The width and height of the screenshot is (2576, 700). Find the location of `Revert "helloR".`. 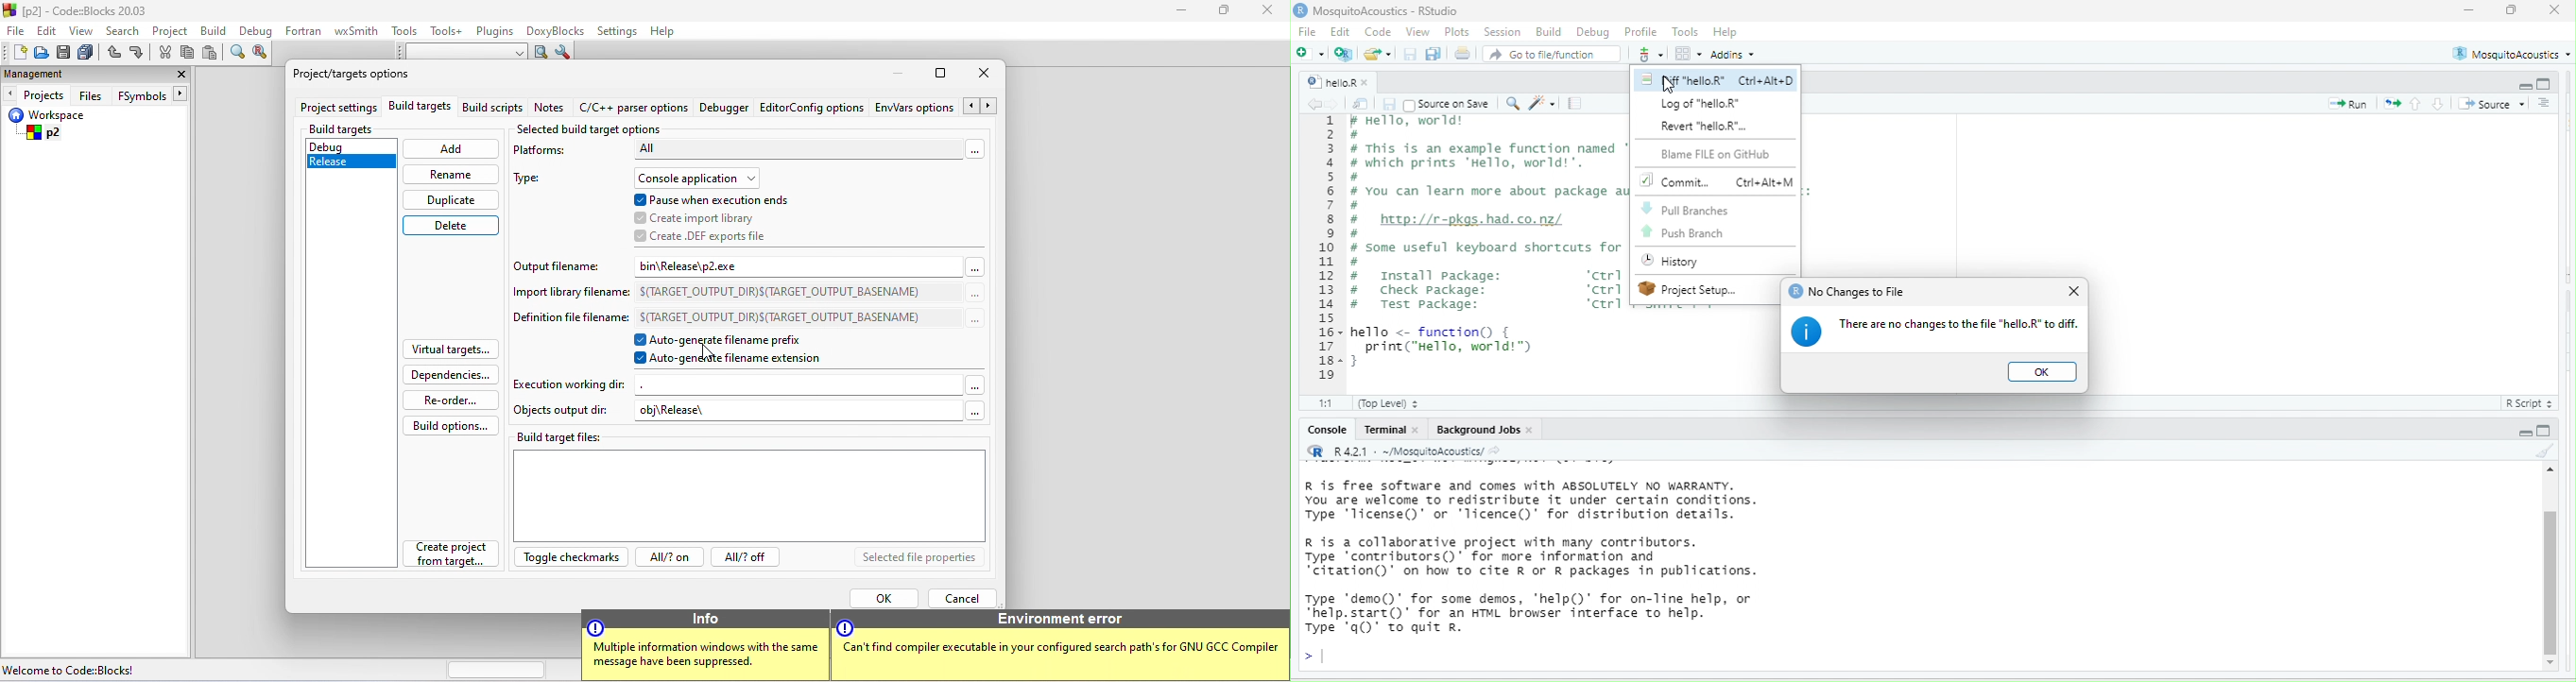

Revert "helloR". is located at coordinates (1706, 127).